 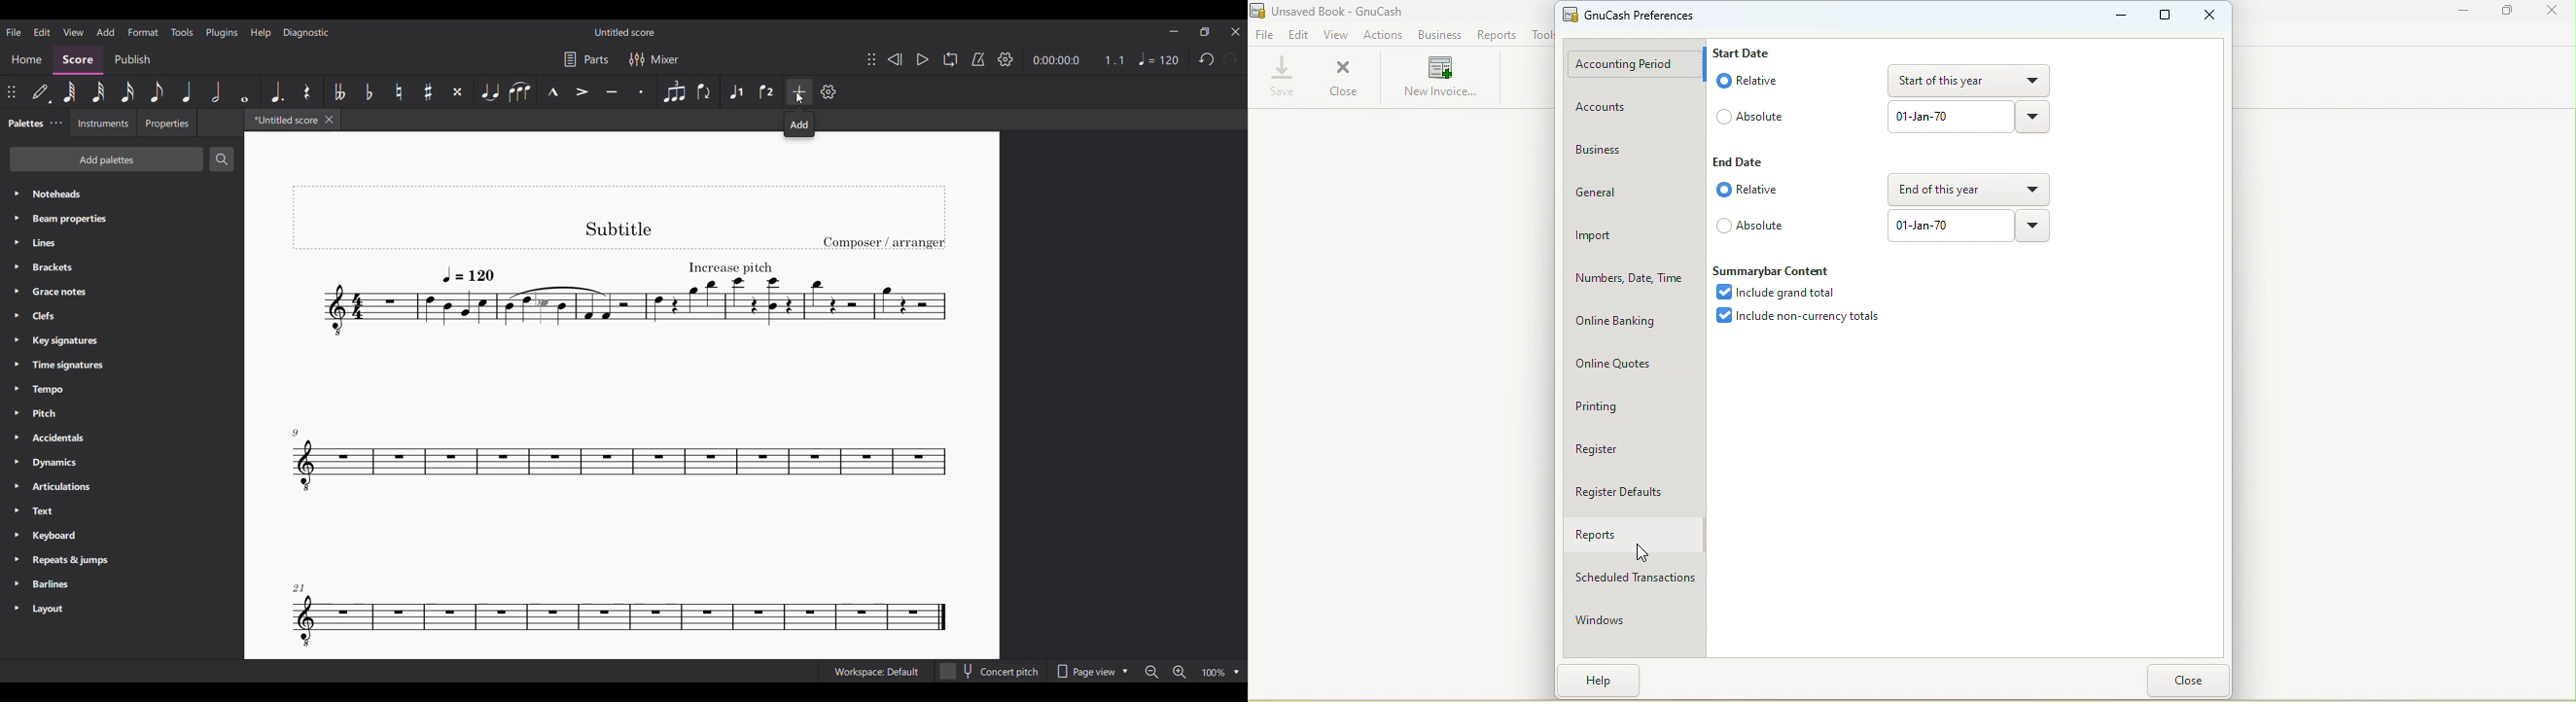 I want to click on Close, so click(x=2551, y=14).